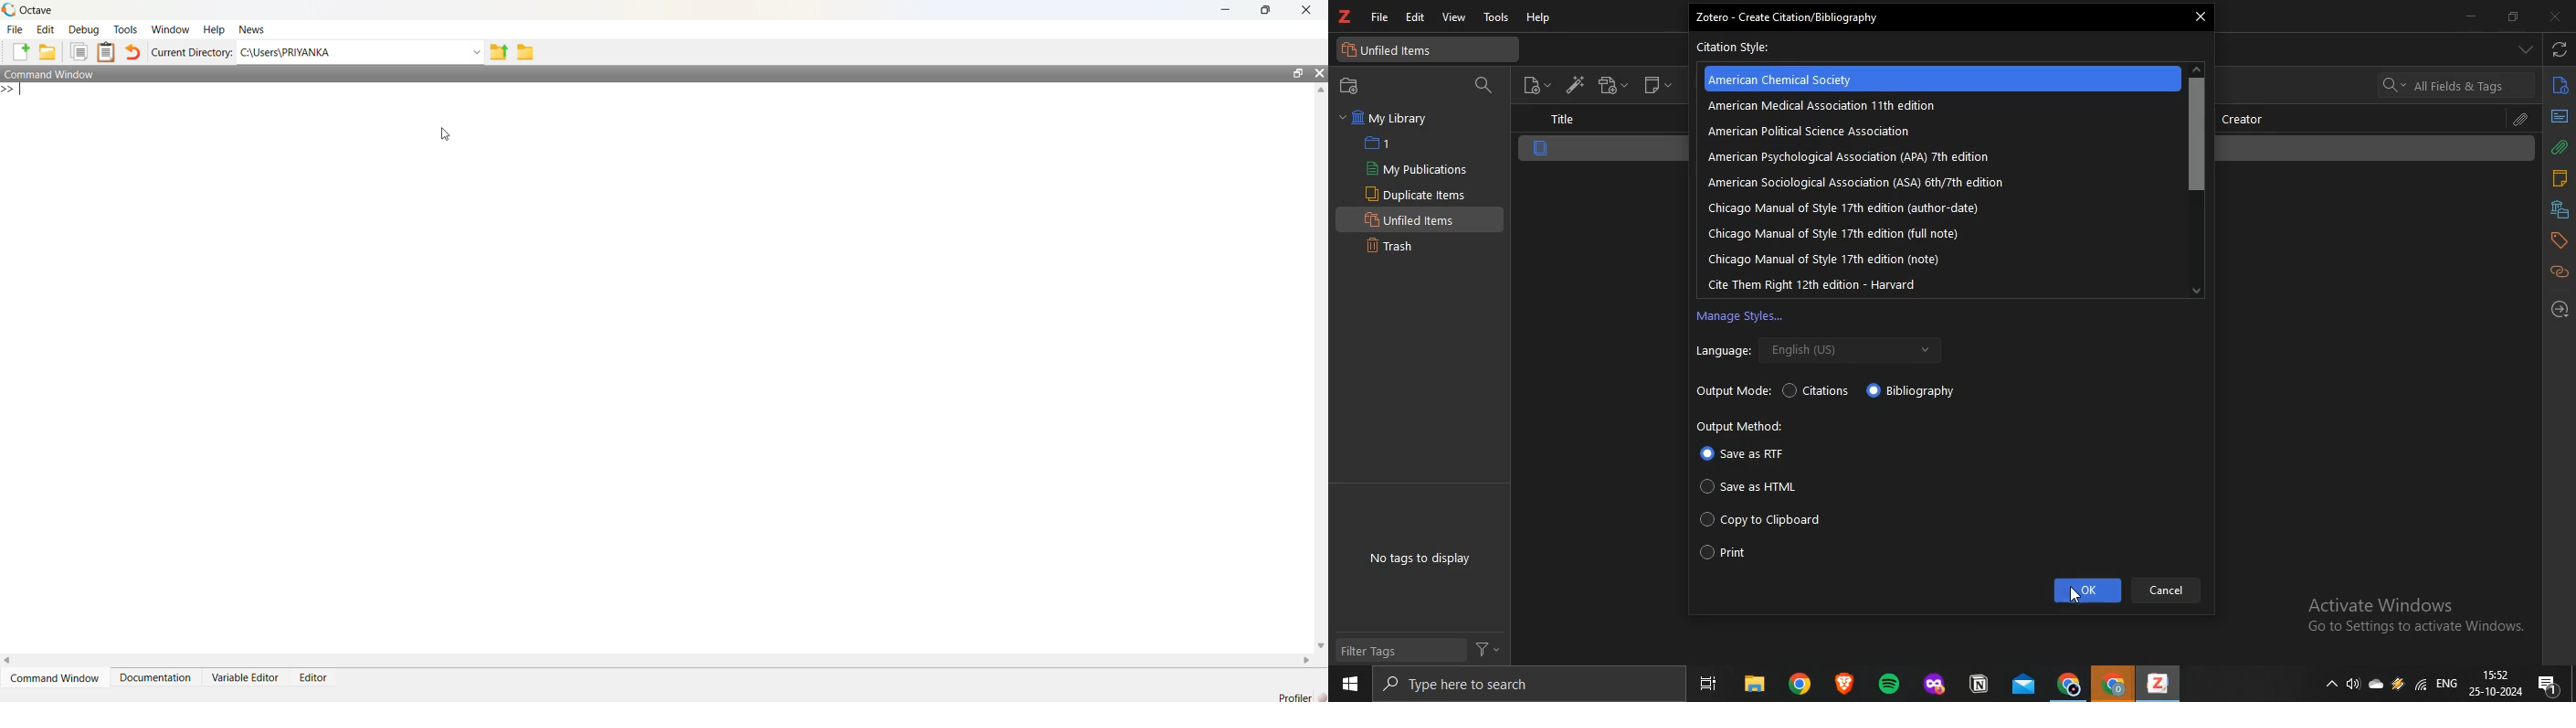  Describe the element at coordinates (1754, 488) in the screenshot. I see `Save as HTML` at that location.